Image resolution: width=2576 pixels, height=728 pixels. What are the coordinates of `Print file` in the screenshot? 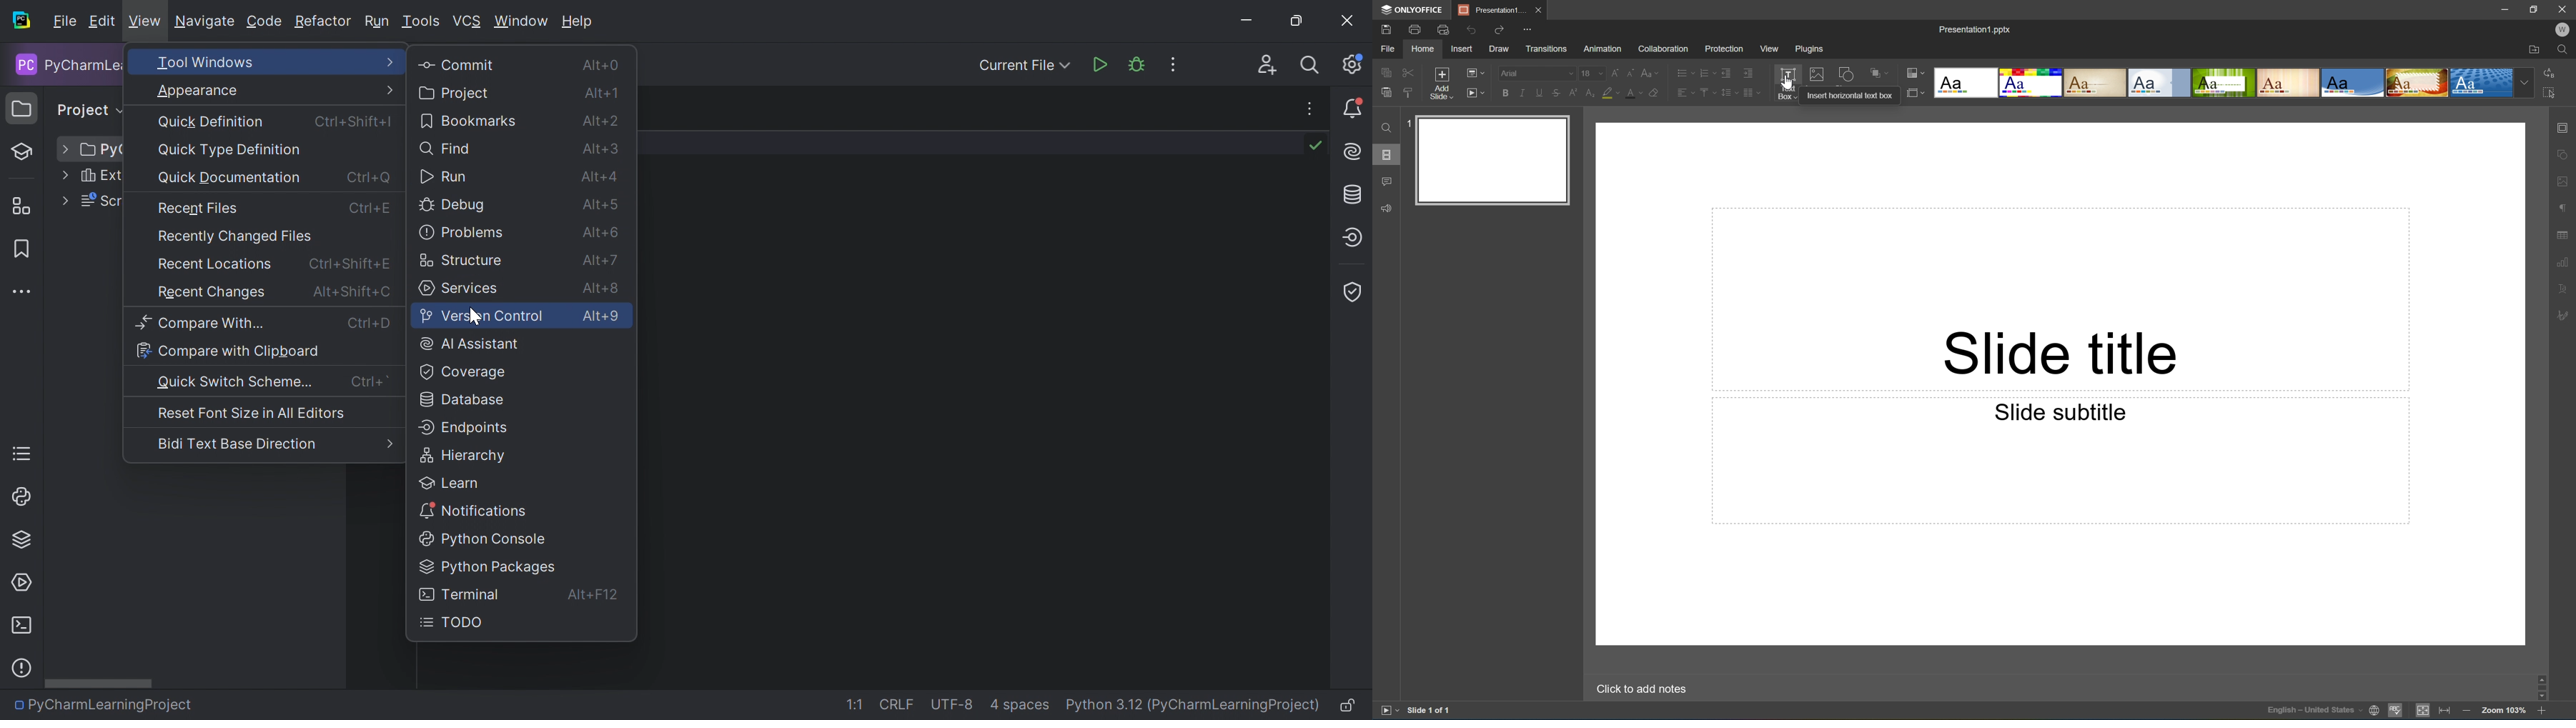 It's located at (1415, 30).